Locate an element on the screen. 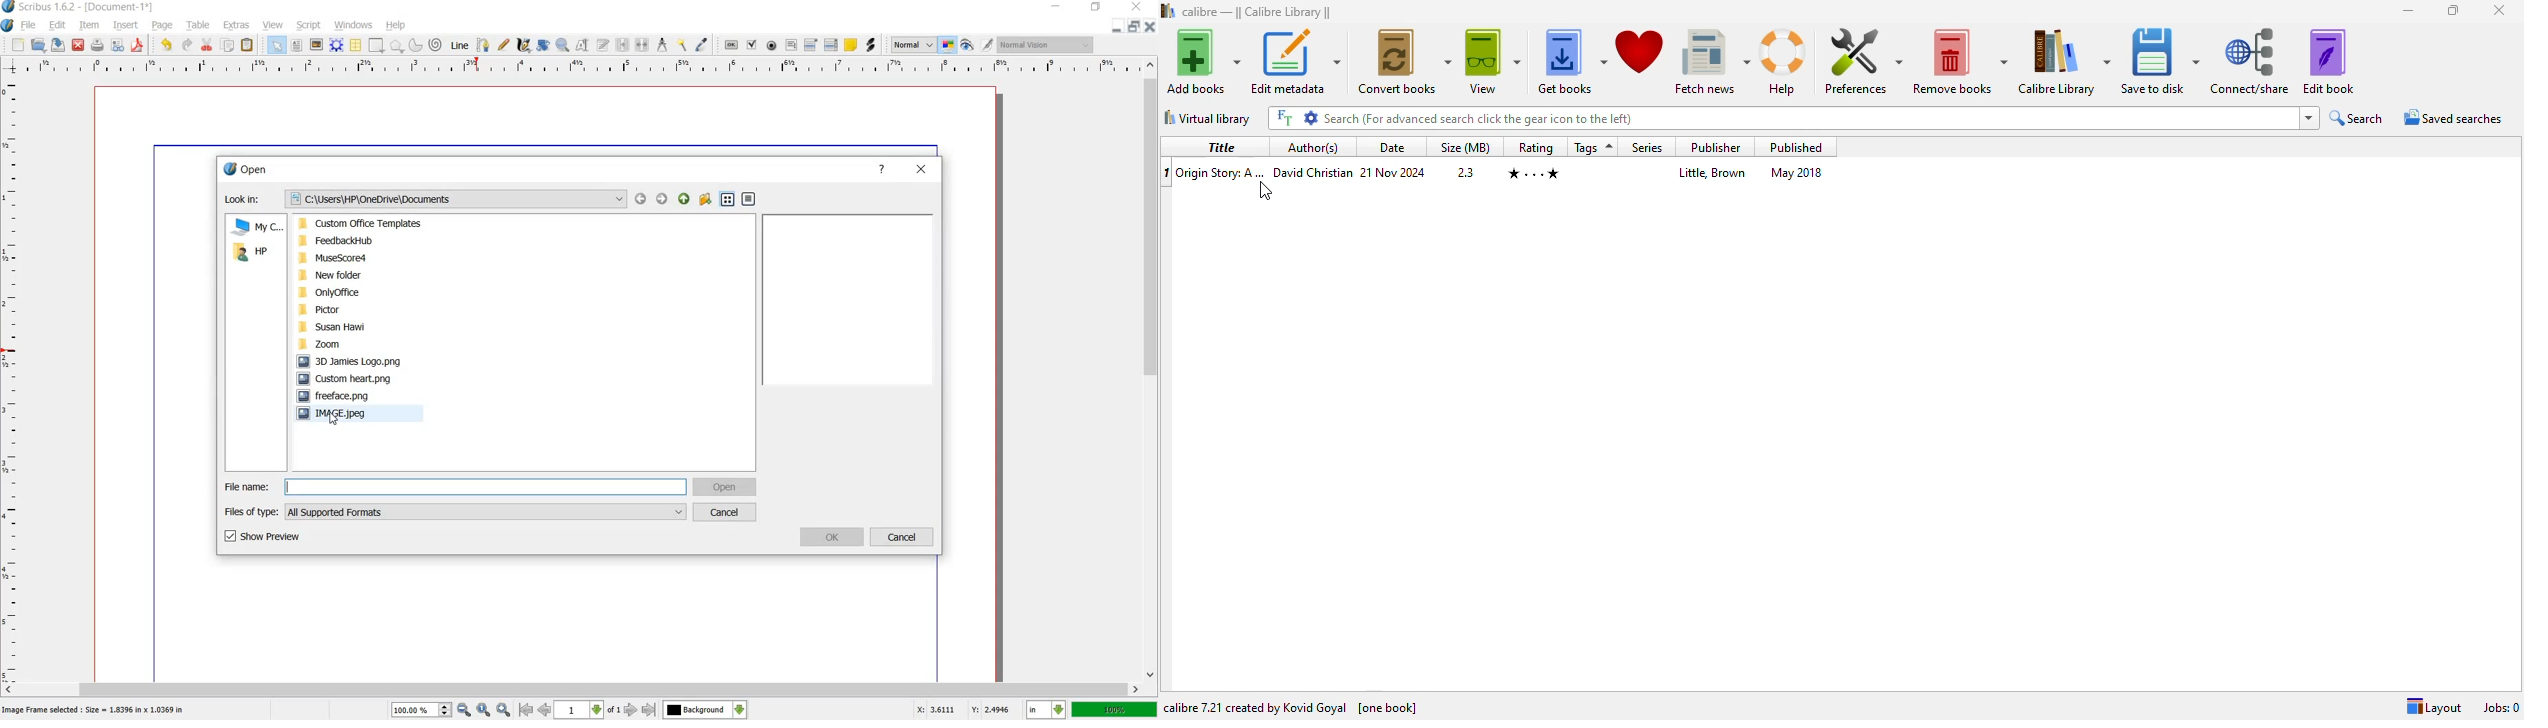 The height and width of the screenshot is (728, 2548). calibre library is located at coordinates (2063, 61).